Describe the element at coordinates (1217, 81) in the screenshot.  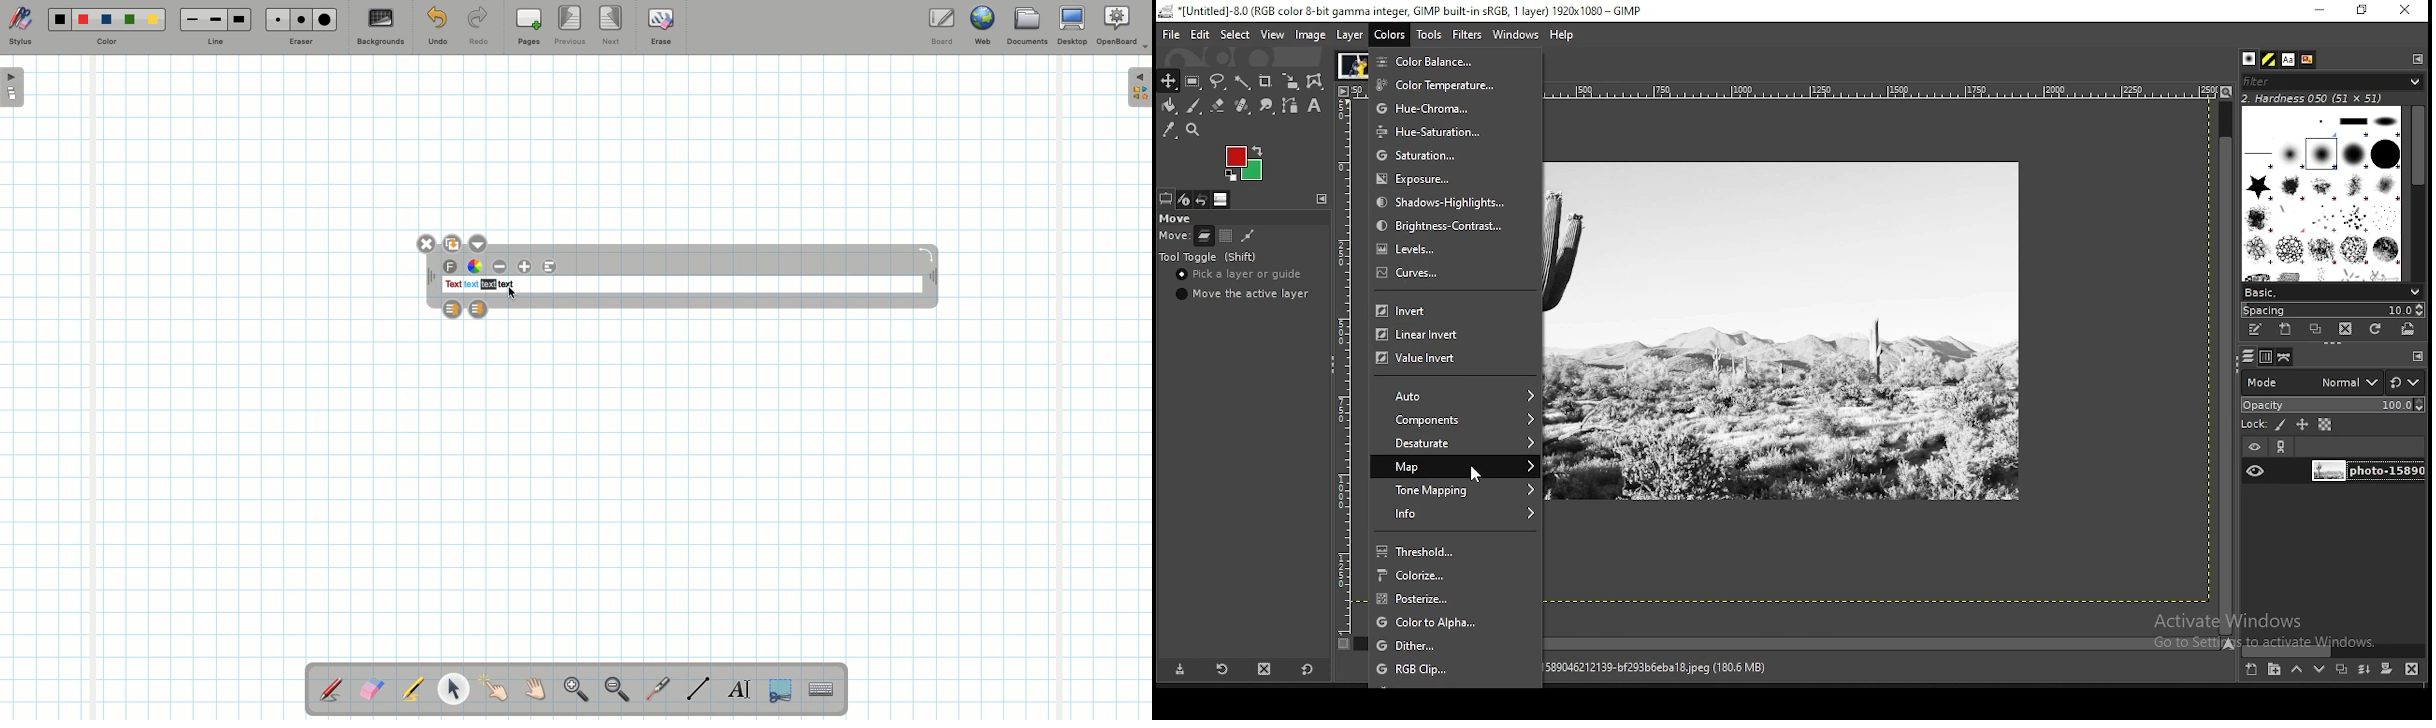
I see `free selection tool` at that location.